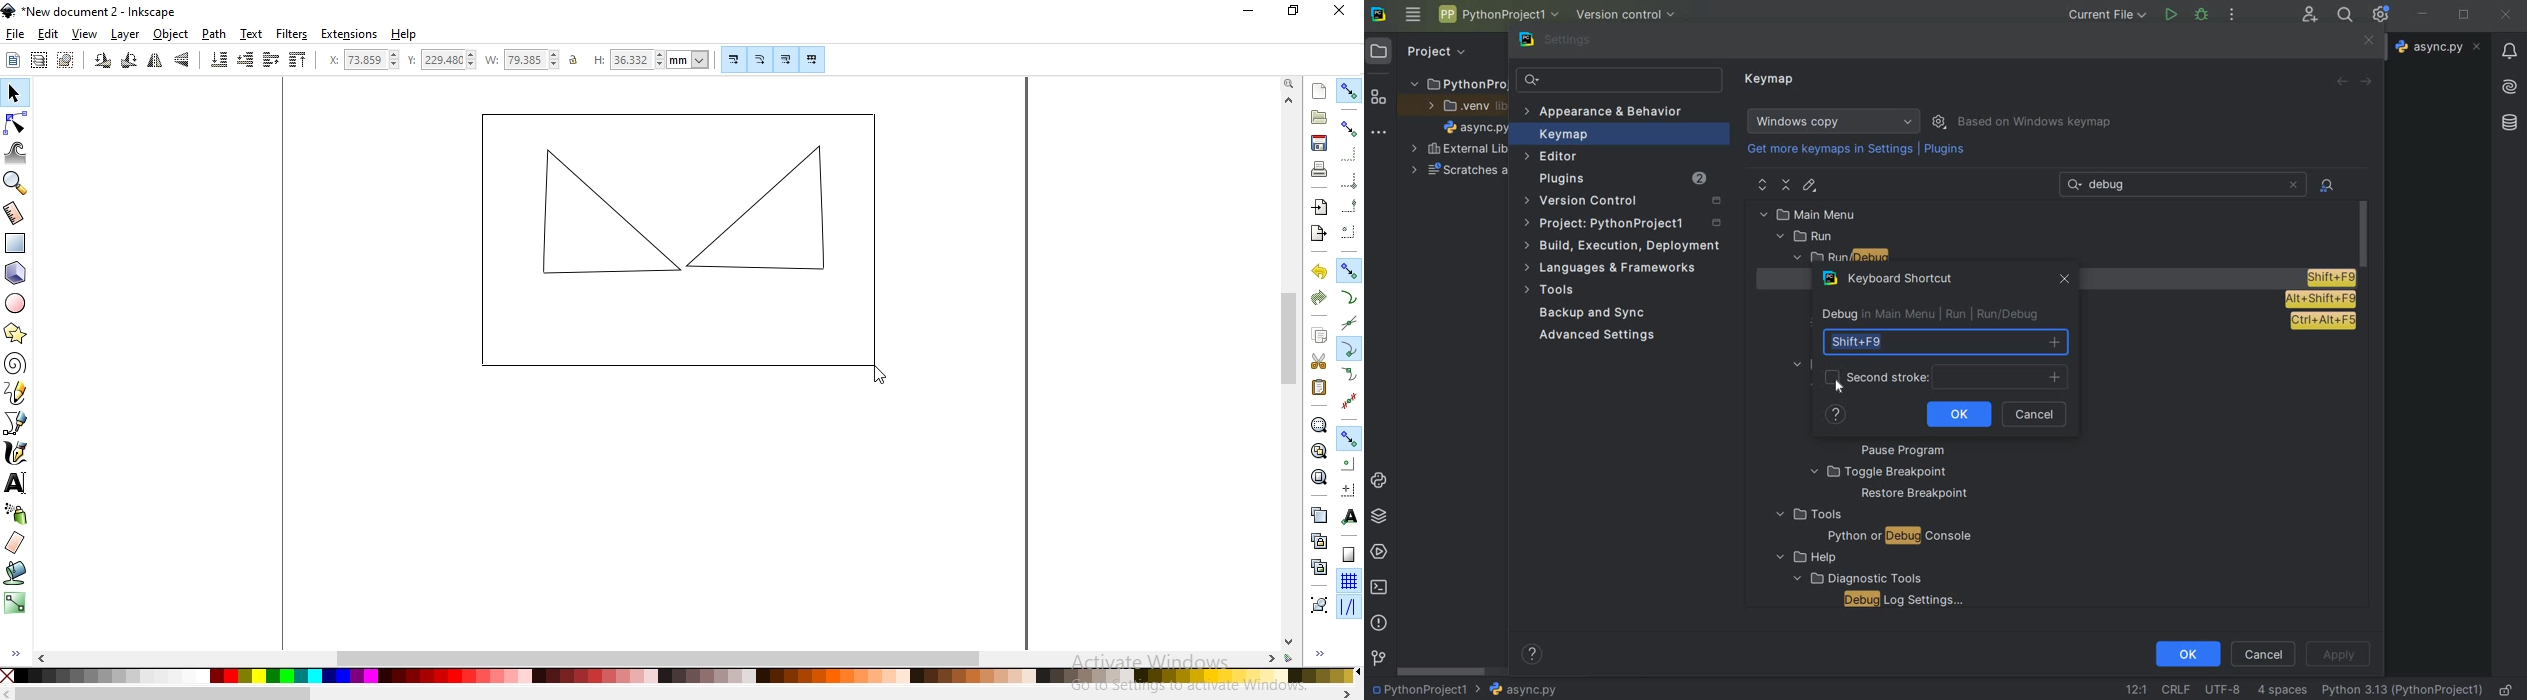  What do you see at coordinates (1615, 268) in the screenshot?
I see `Languages and Frameworks` at bounding box center [1615, 268].